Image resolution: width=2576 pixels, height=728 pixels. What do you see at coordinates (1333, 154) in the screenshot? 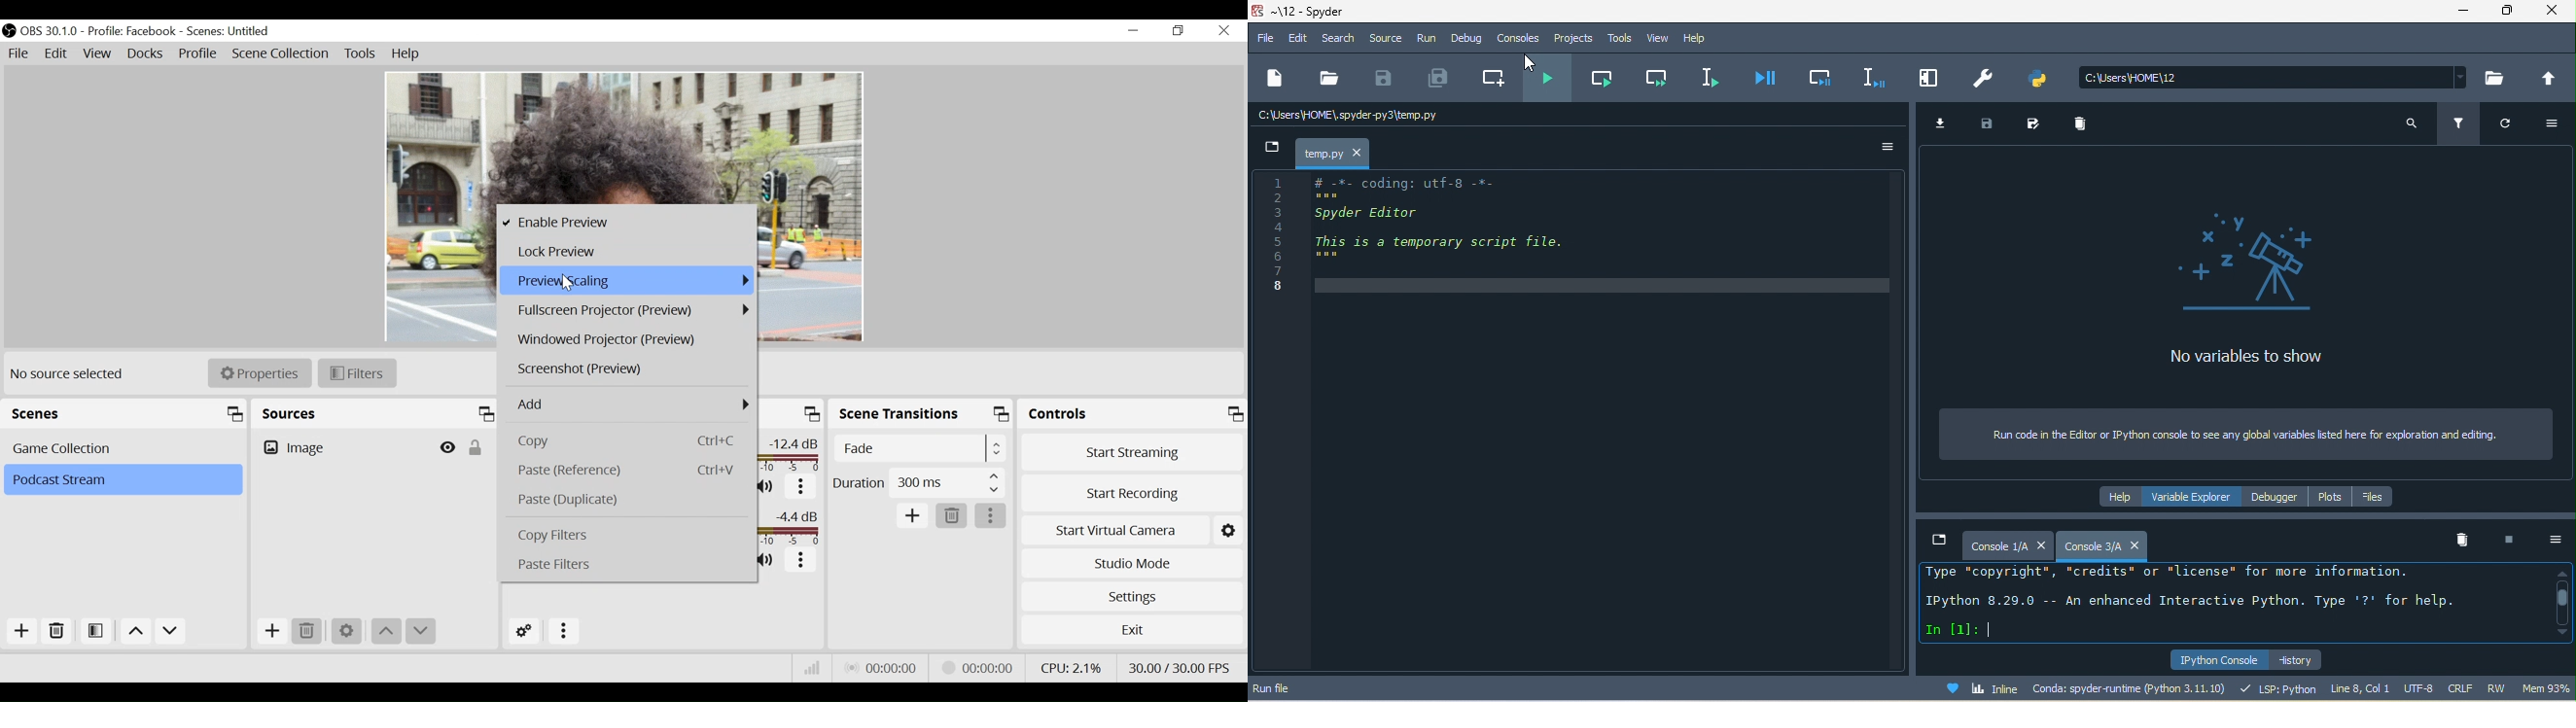
I see `temp.py` at bounding box center [1333, 154].